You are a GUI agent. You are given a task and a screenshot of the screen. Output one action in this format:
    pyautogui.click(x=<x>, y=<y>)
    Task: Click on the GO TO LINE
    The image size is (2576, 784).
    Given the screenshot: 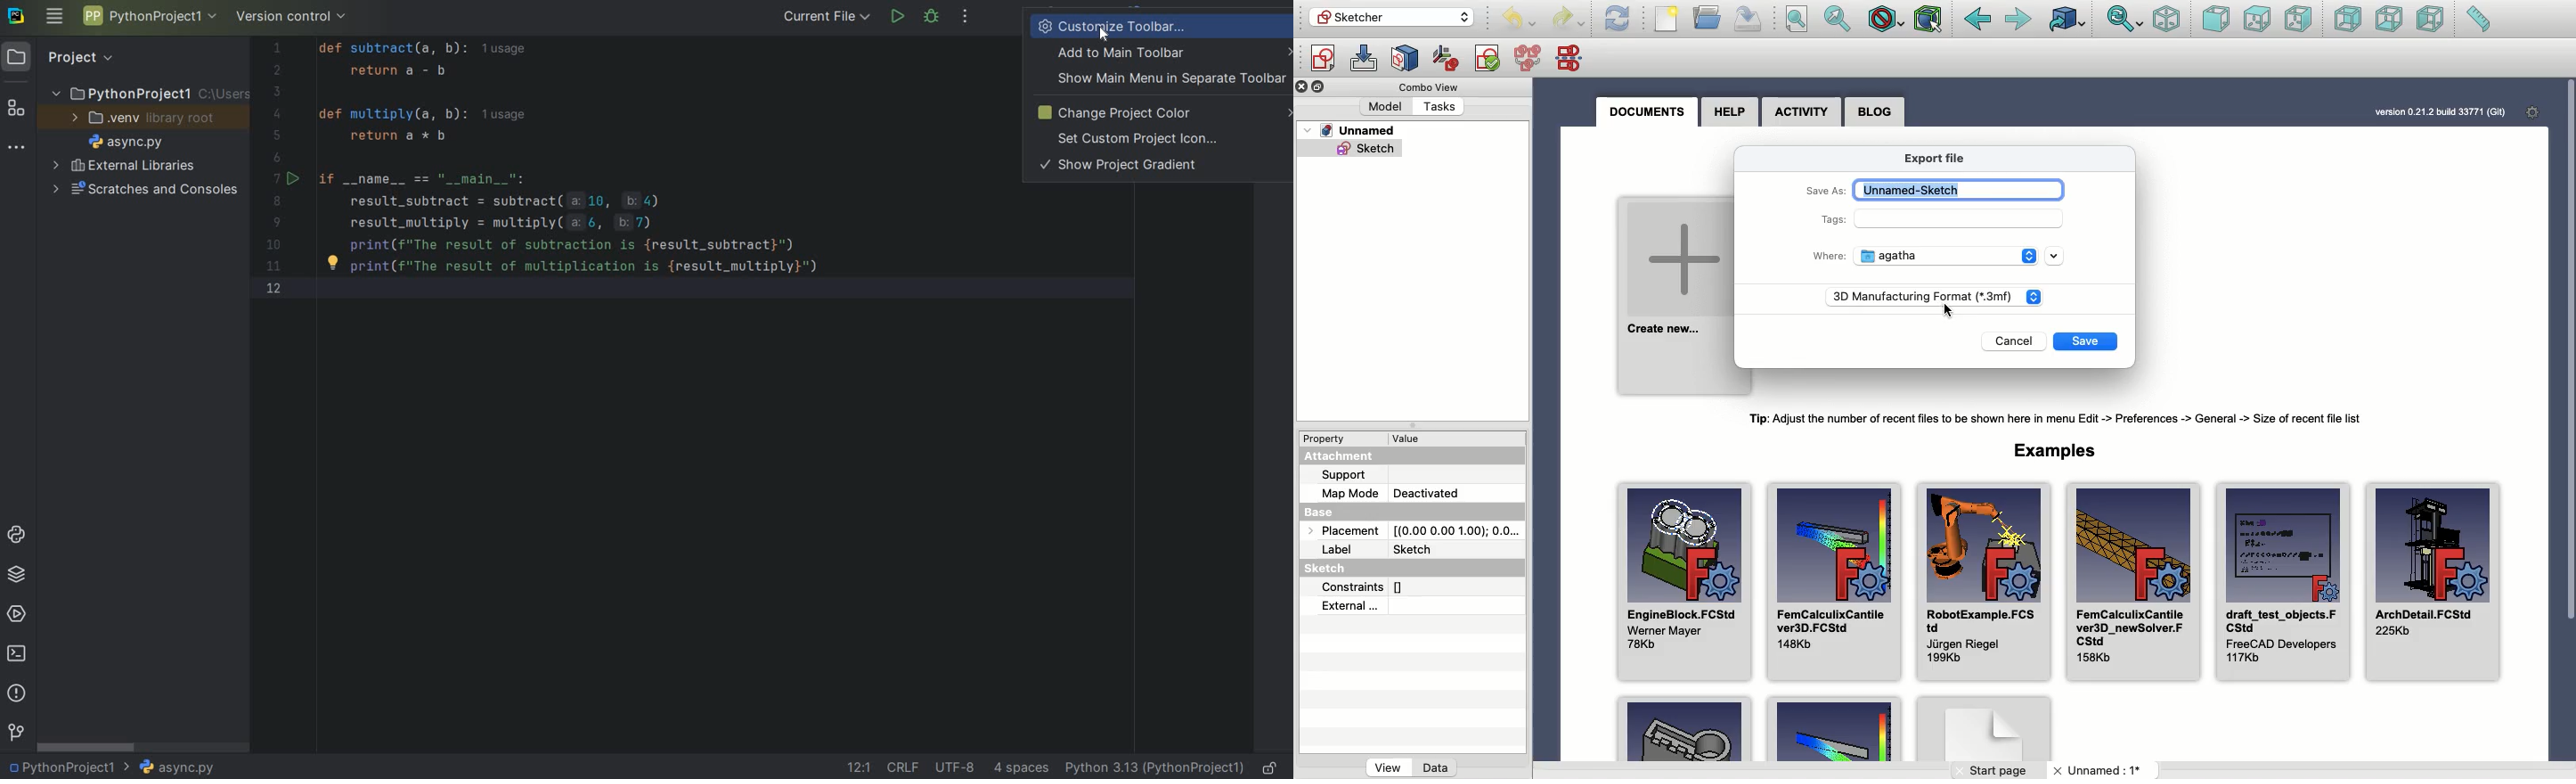 What is the action you would take?
    pyautogui.click(x=857, y=767)
    